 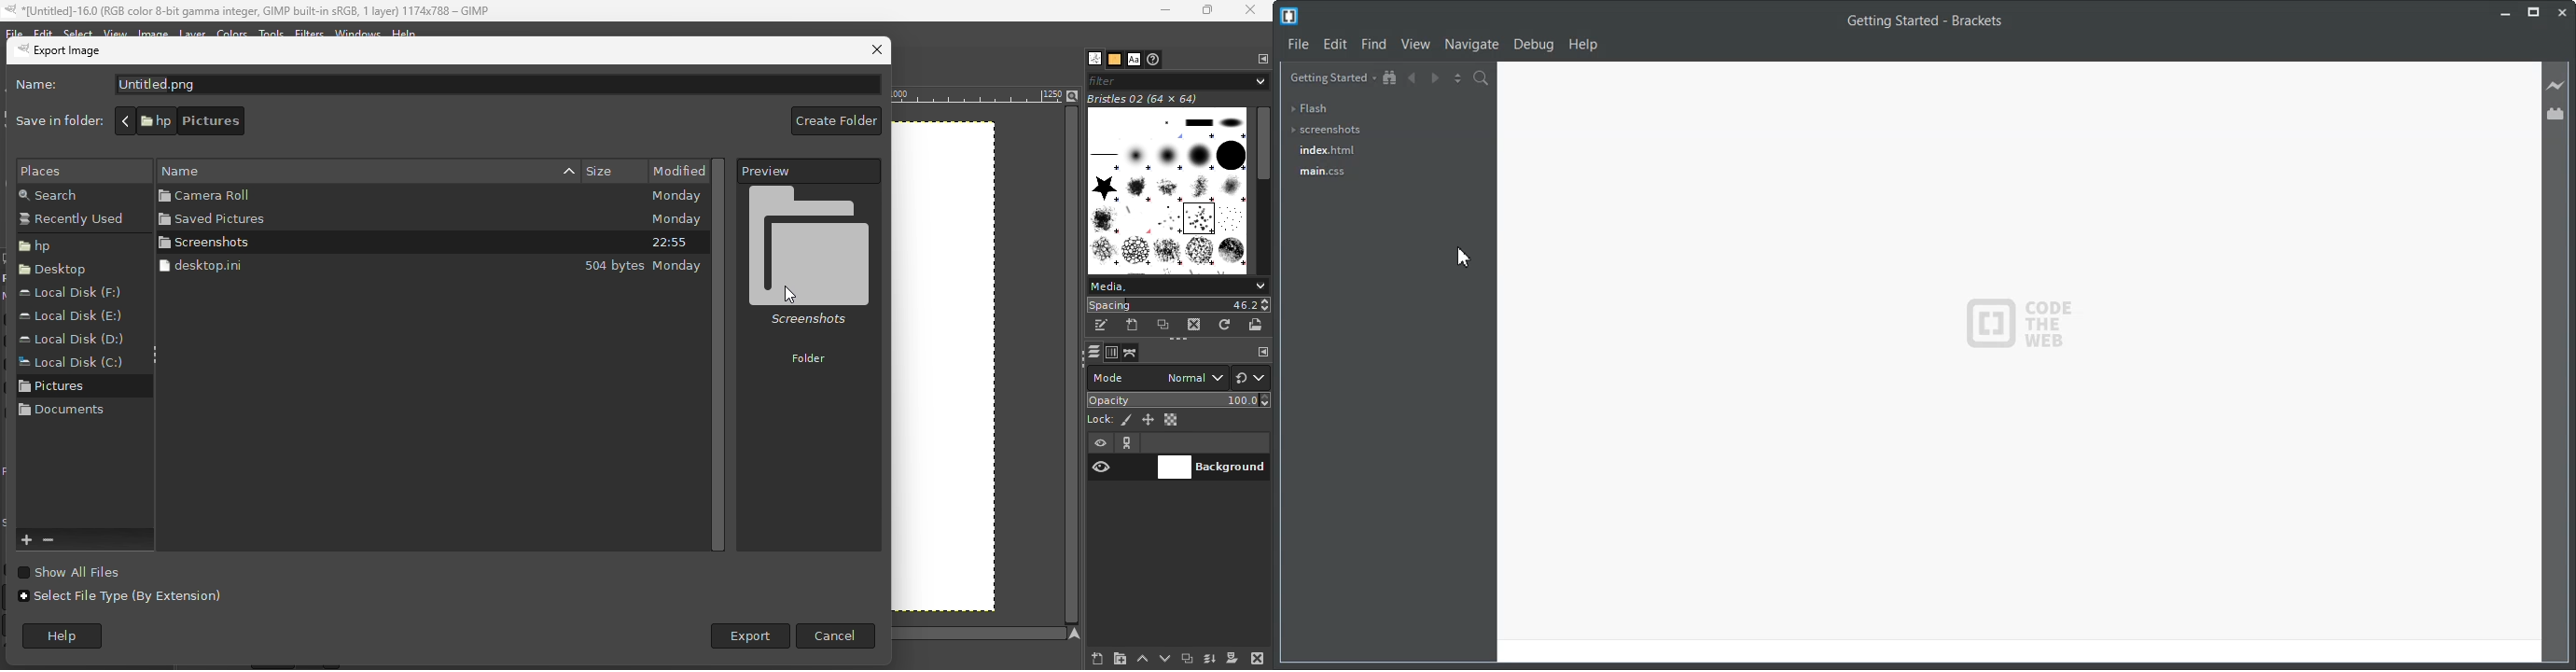 What do you see at coordinates (70, 364) in the screenshot?
I see `Local dsk (C:)` at bounding box center [70, 364].